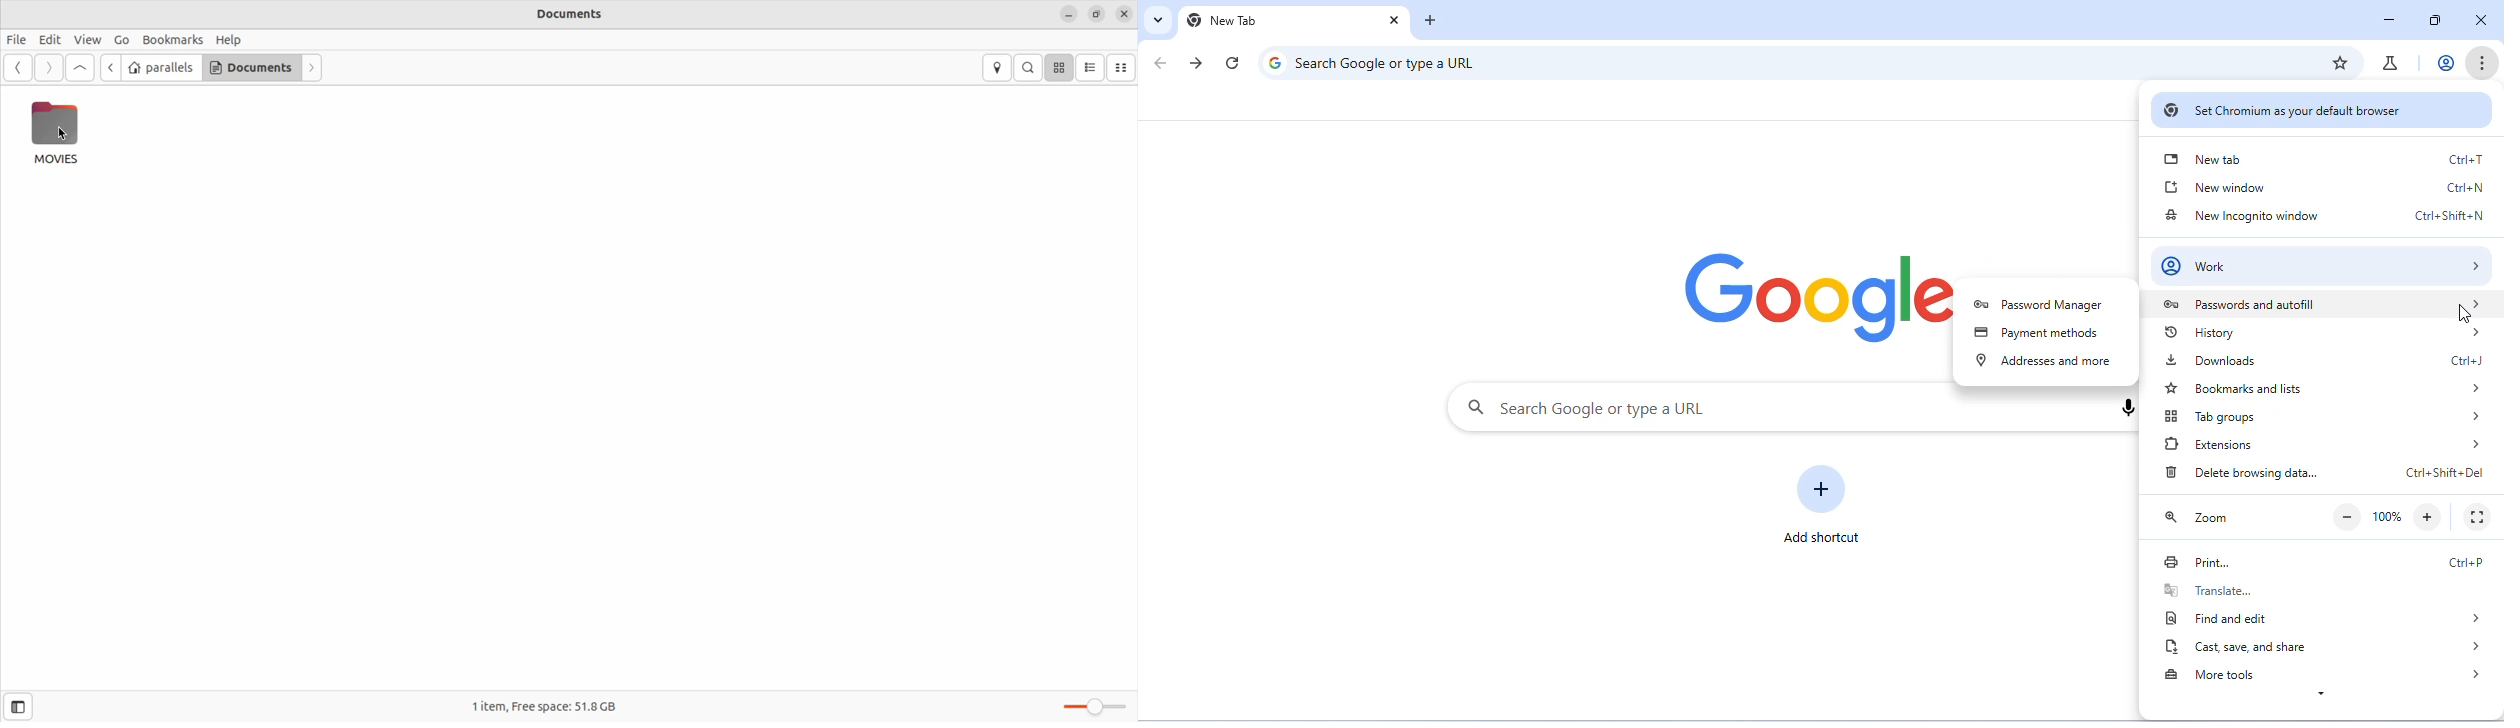 Image resolution: width=2520 pixels, height=728 pixels. What do you see at coordinates (2320, 515) in the screenshot?
I see `zoom` at bounding box center [2320, 515].